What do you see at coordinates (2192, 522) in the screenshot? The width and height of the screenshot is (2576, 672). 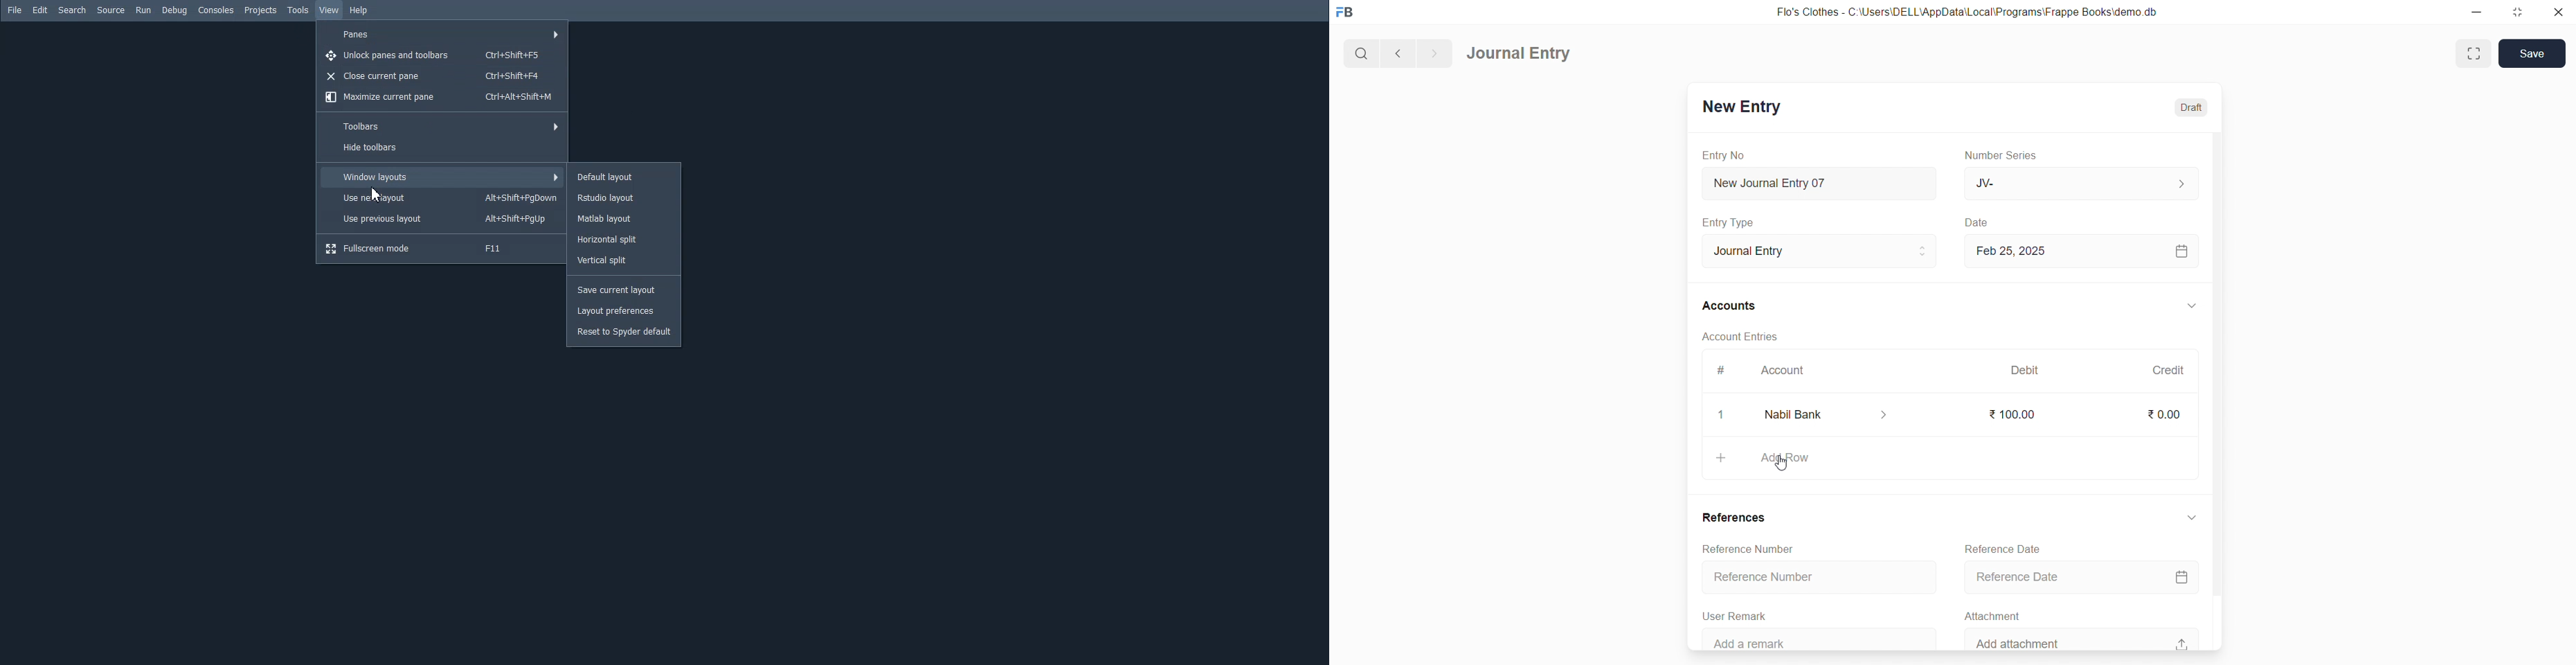 I see `expand/collapse` at bounding box center [2192, 522].